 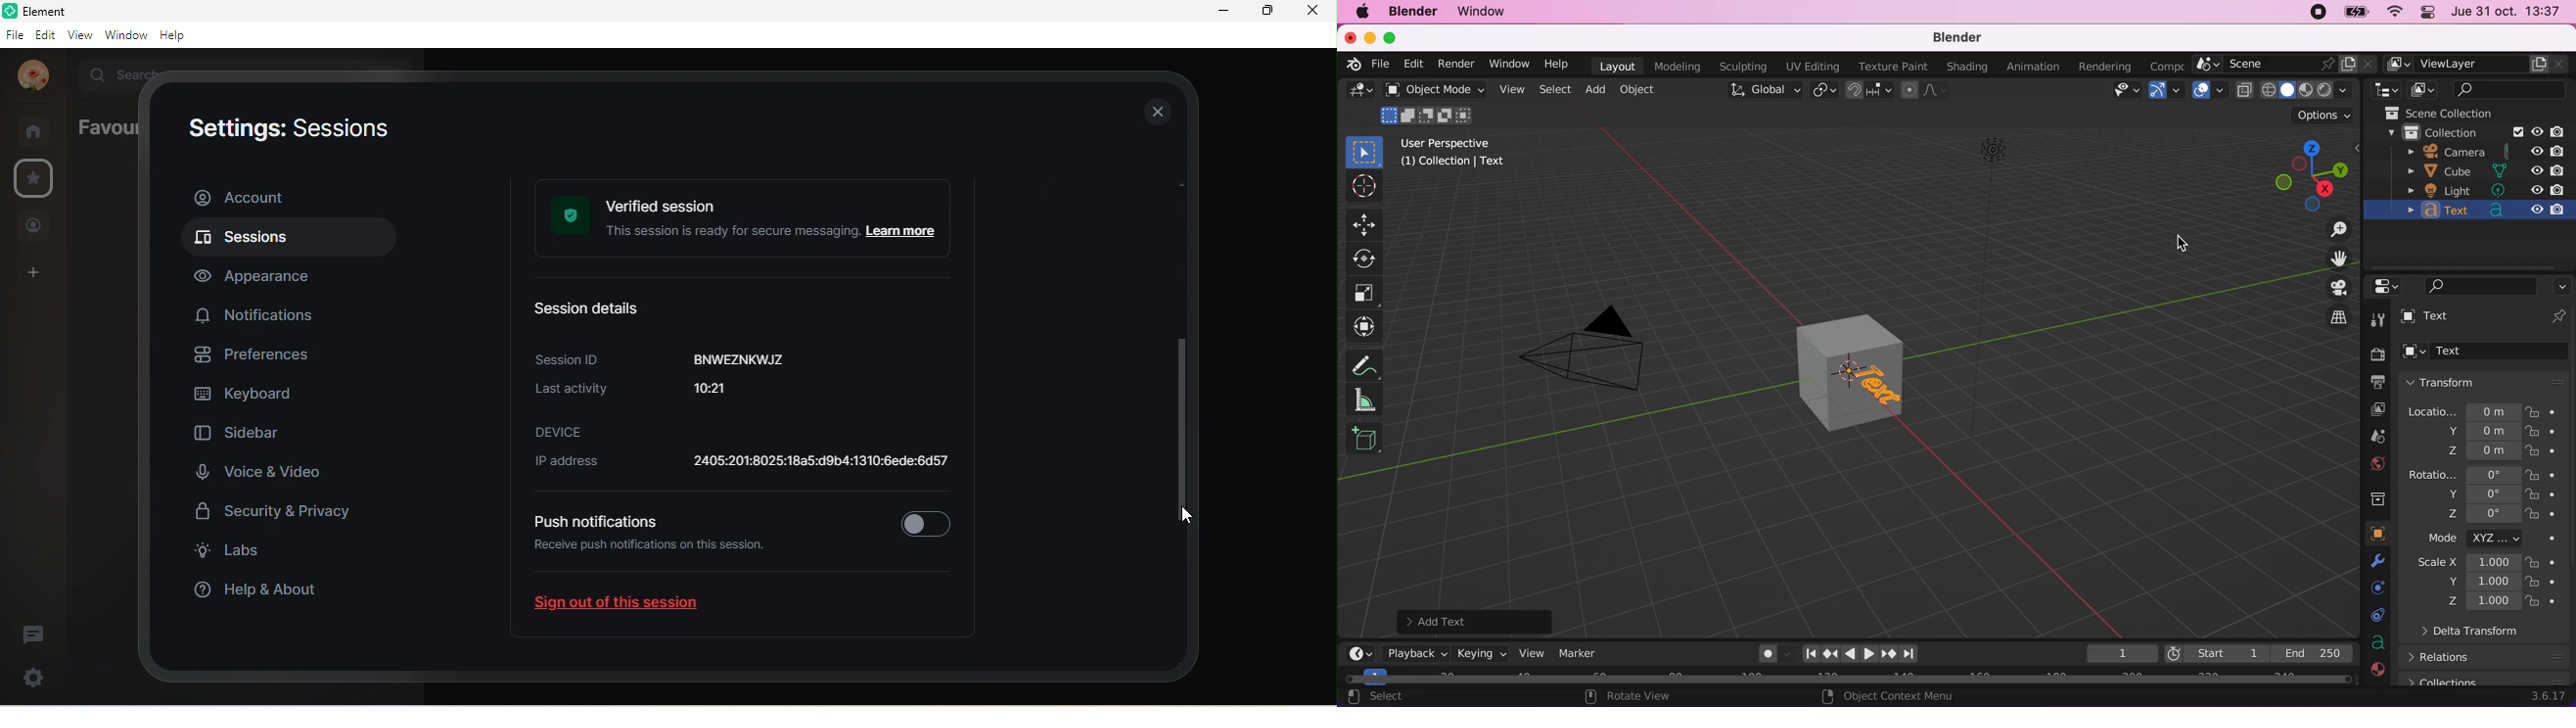 What do you see at coordinates (1764, 654) in the screenshot?
I see `auto keying` at bounding box center [1764, 654].